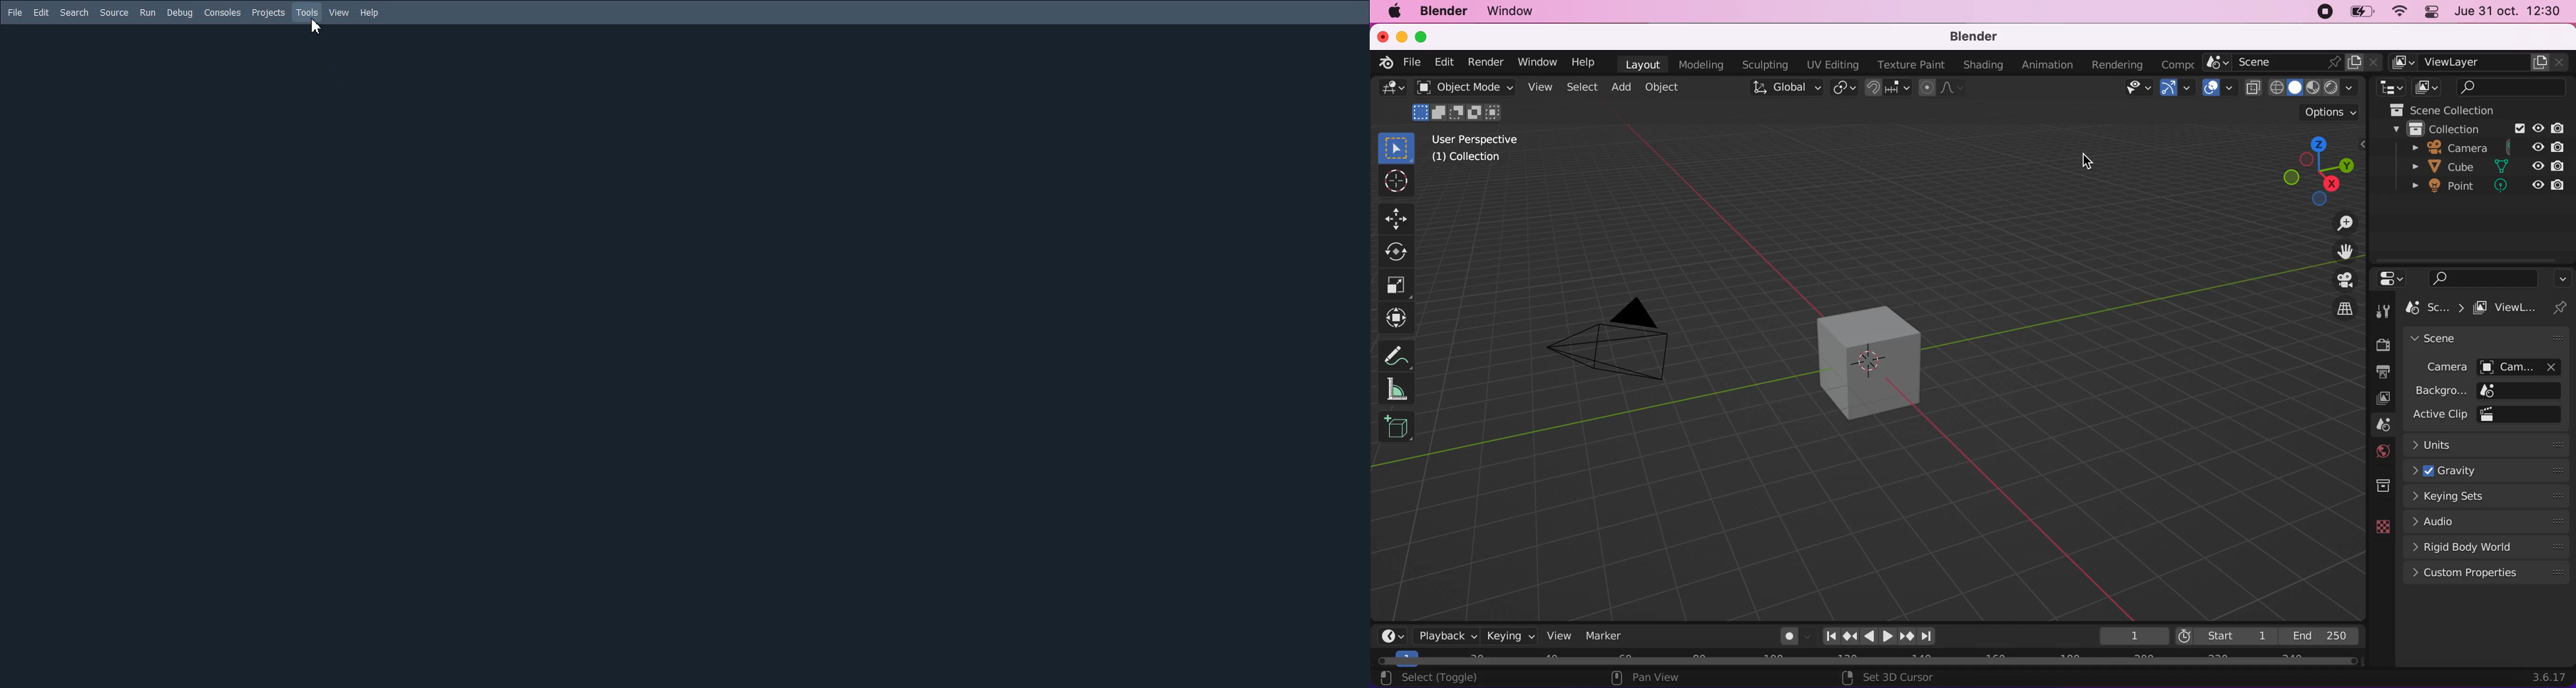  What do you see at coordinates (1849, 637) in the screenshot?
I see `Jump to keyframe` at bounding box center [1849, 637].